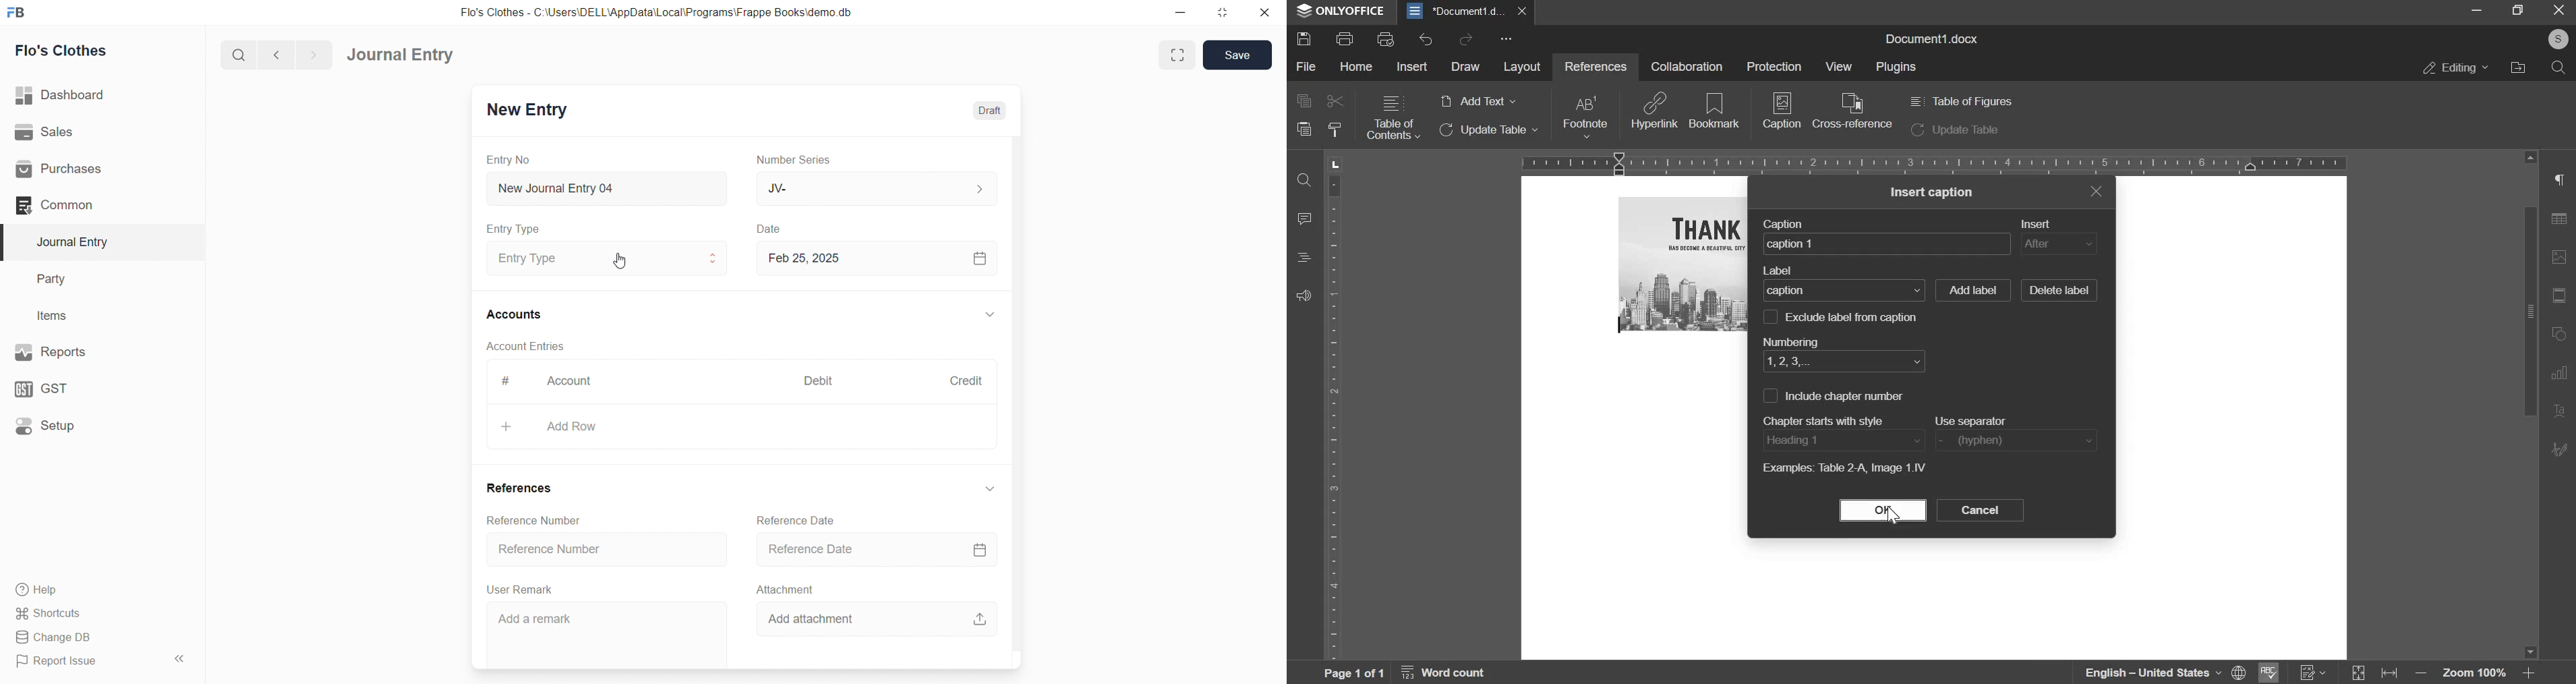 The height and width of the screenshot is (700, 2576). I want to click on Reference Number, so click(609, 548).